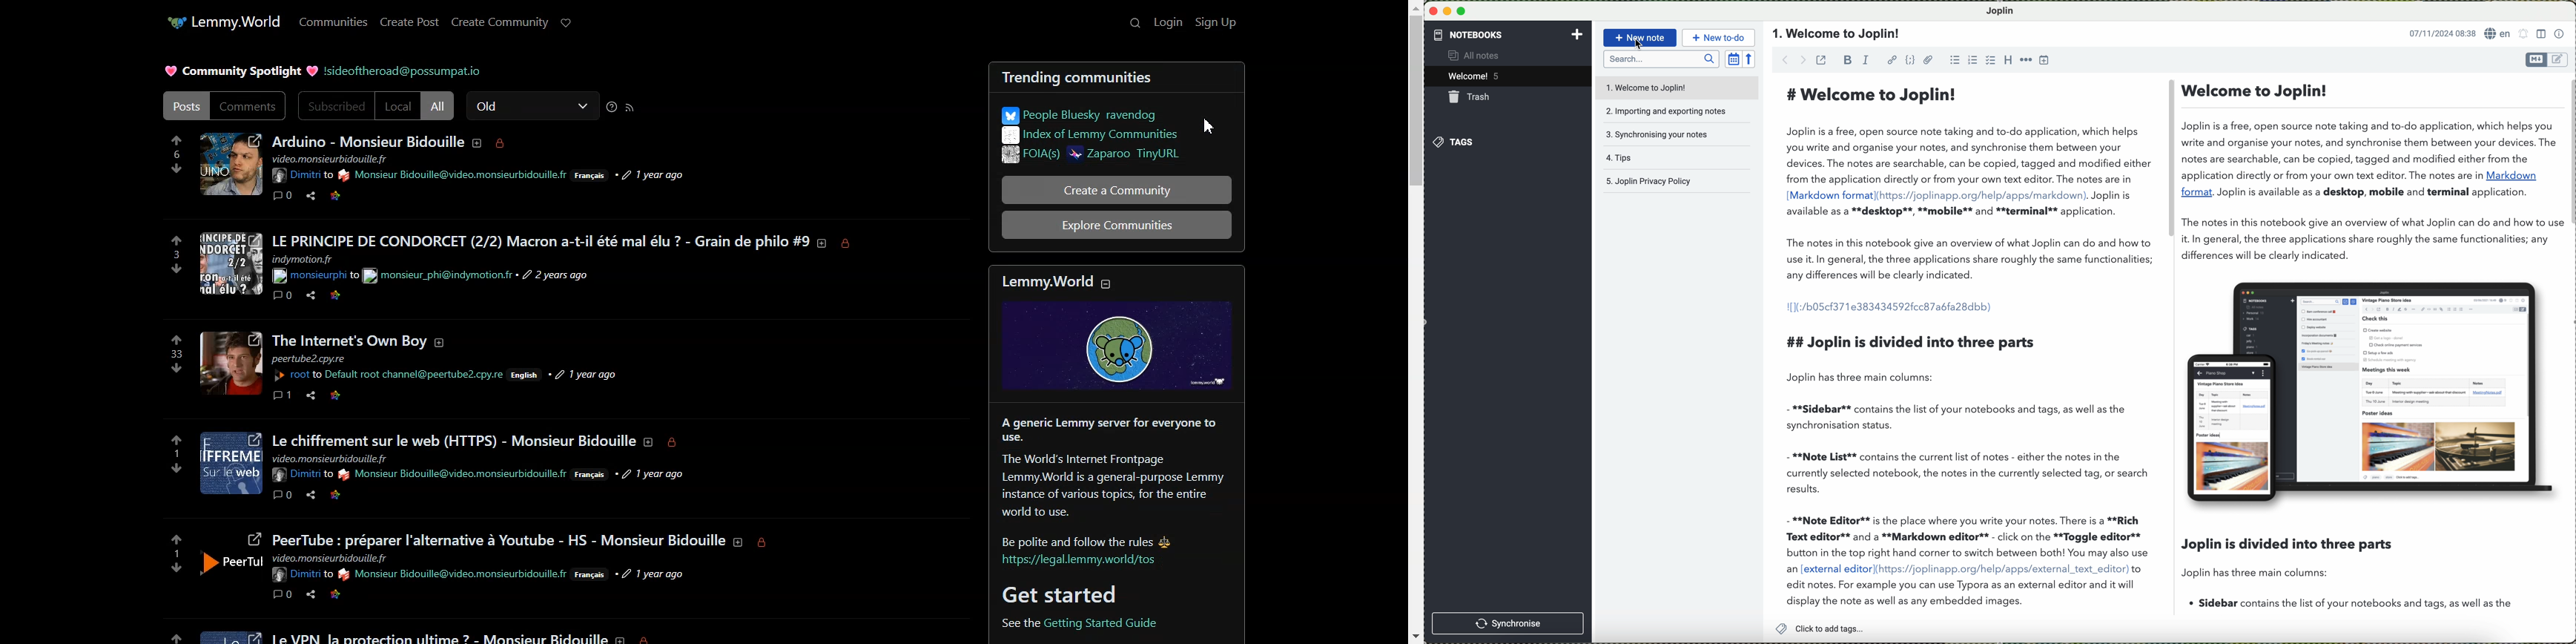 The width and height of the screenshot is (2576, 644). Describe the element at coordinates (309, 594) in the screenshot. I see `share` at that location.